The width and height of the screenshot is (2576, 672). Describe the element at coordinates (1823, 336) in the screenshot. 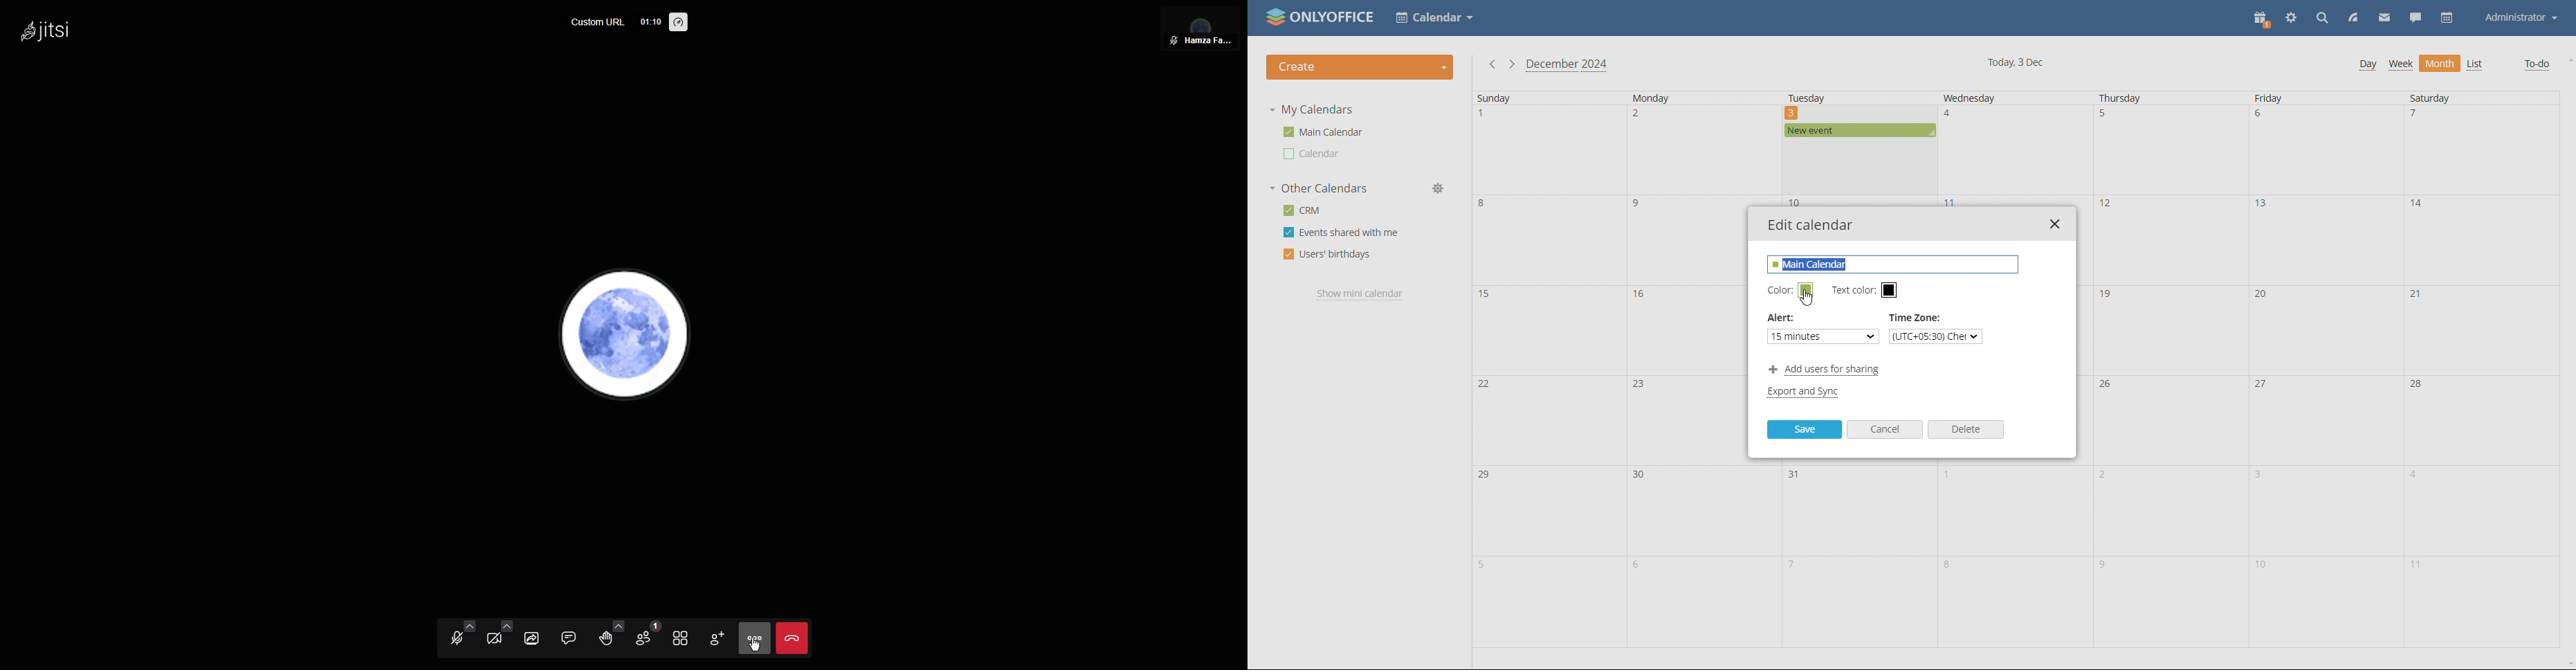

I see `set alert` at that location.